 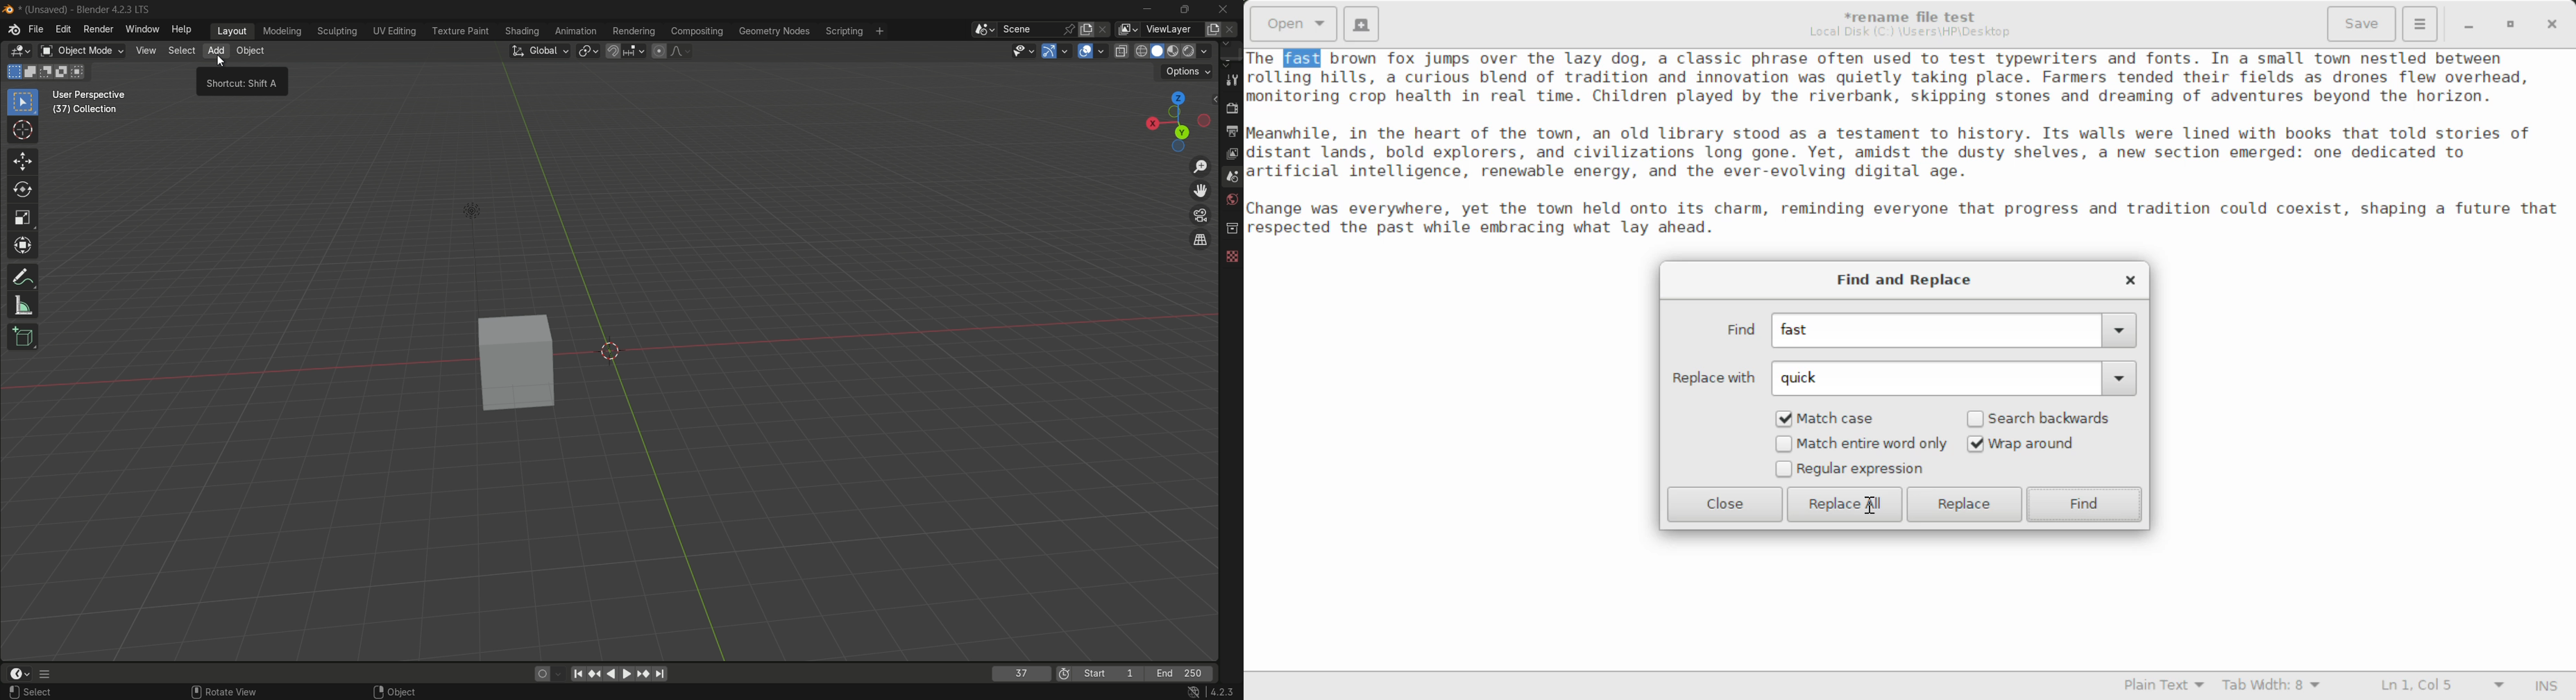 I want to click on delete scene, so click(x=1108, y=30).